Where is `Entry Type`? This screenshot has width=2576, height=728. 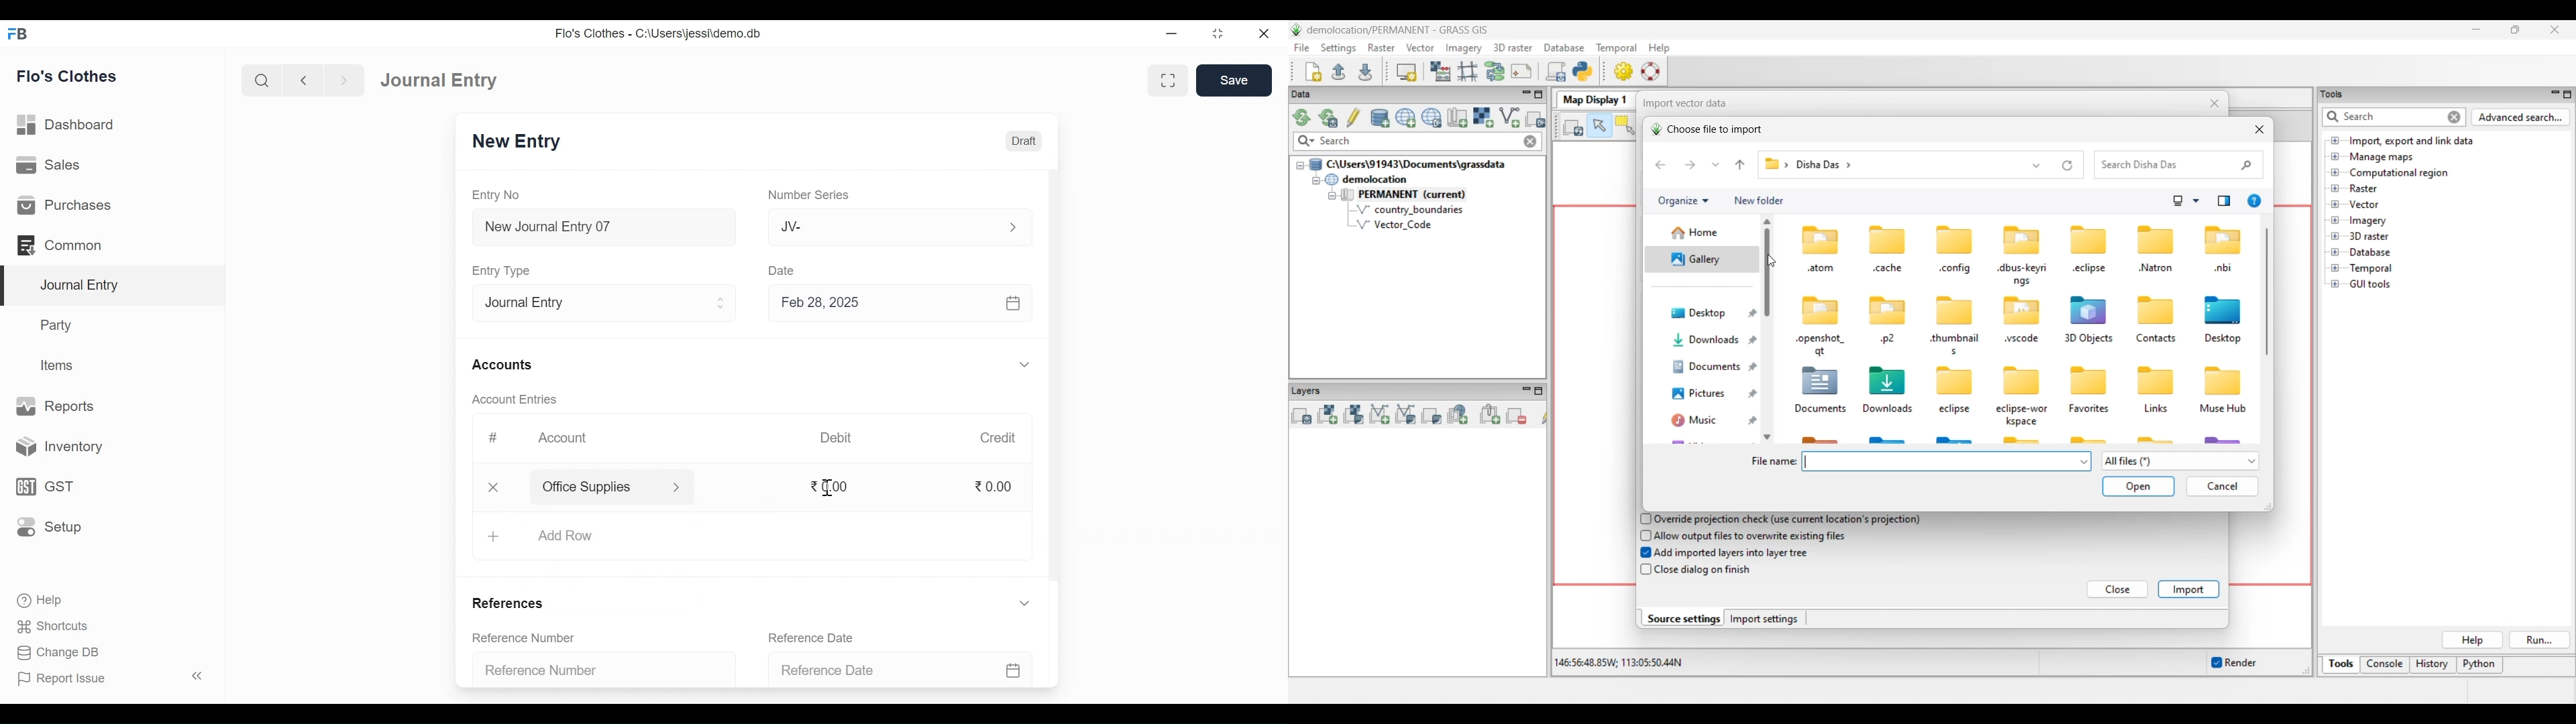 Entry Type is located at coordinates (593, 304).